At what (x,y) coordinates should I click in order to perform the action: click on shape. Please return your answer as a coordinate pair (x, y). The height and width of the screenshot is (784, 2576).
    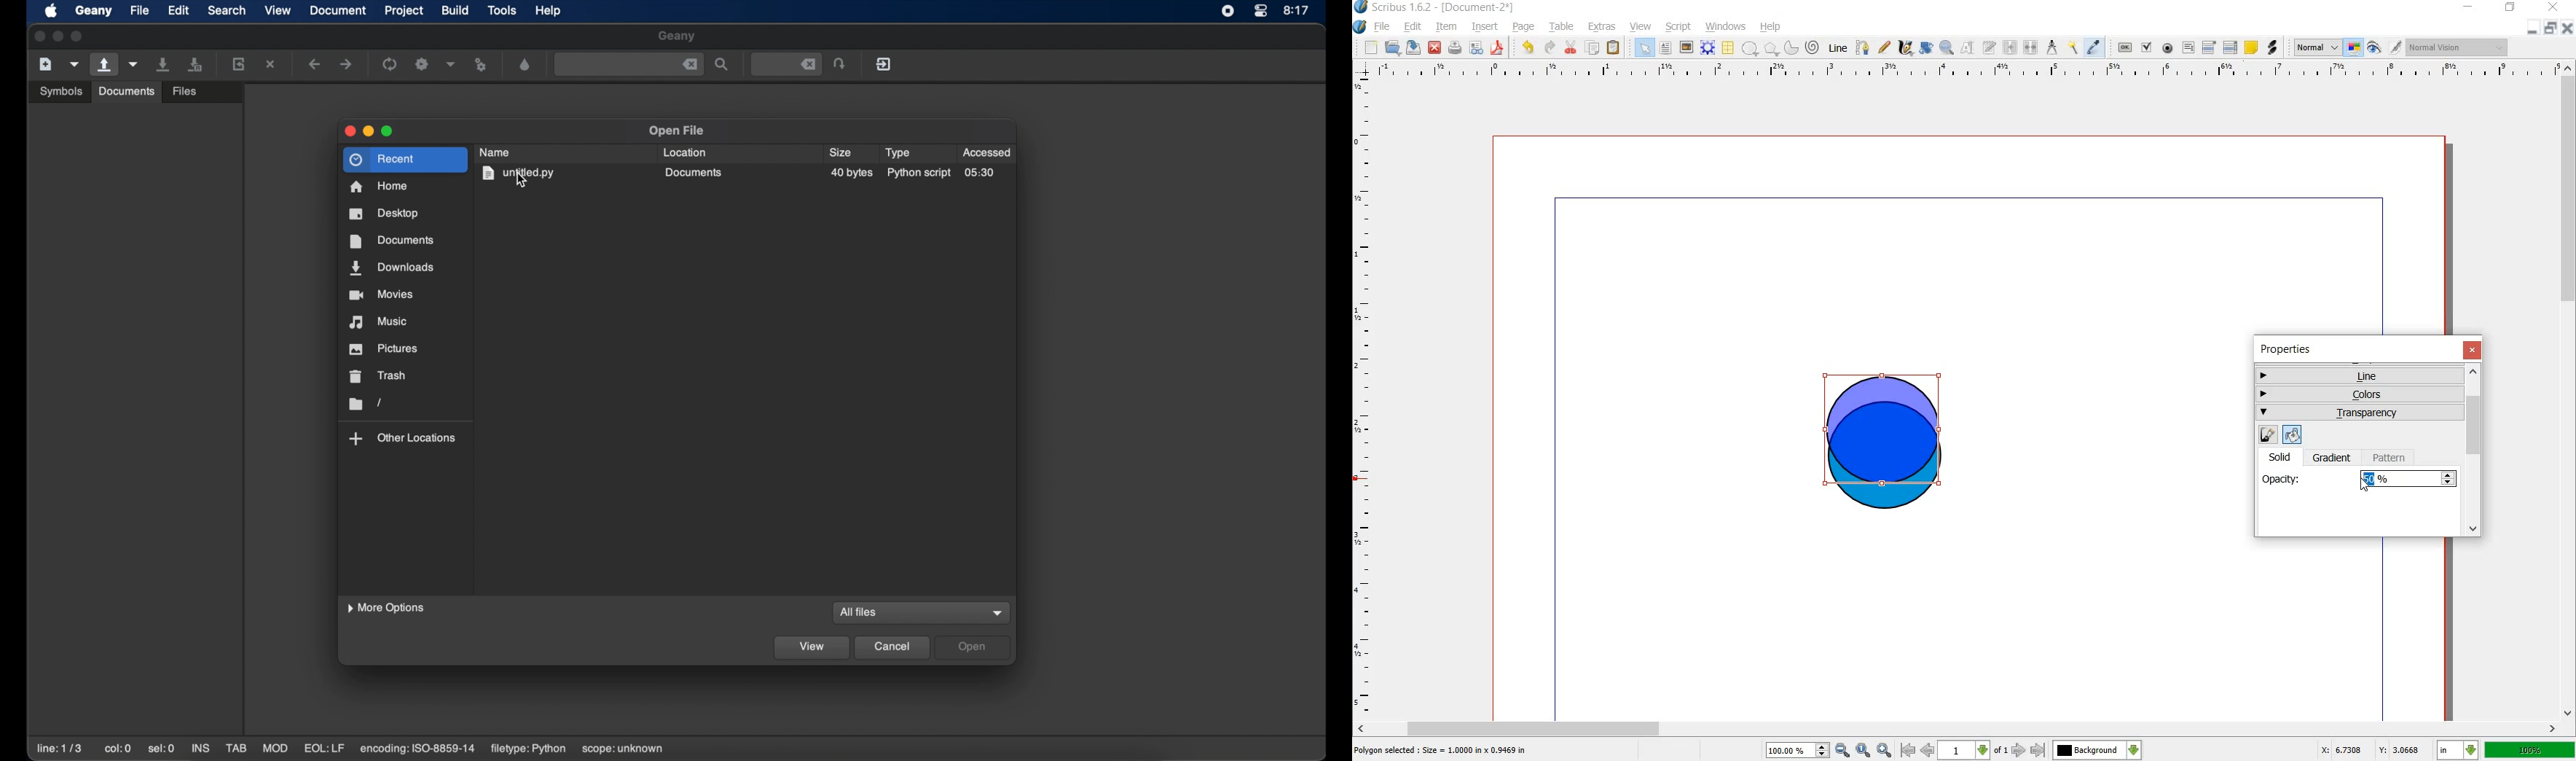
    Looking at the image, I should click on (1751, 49).